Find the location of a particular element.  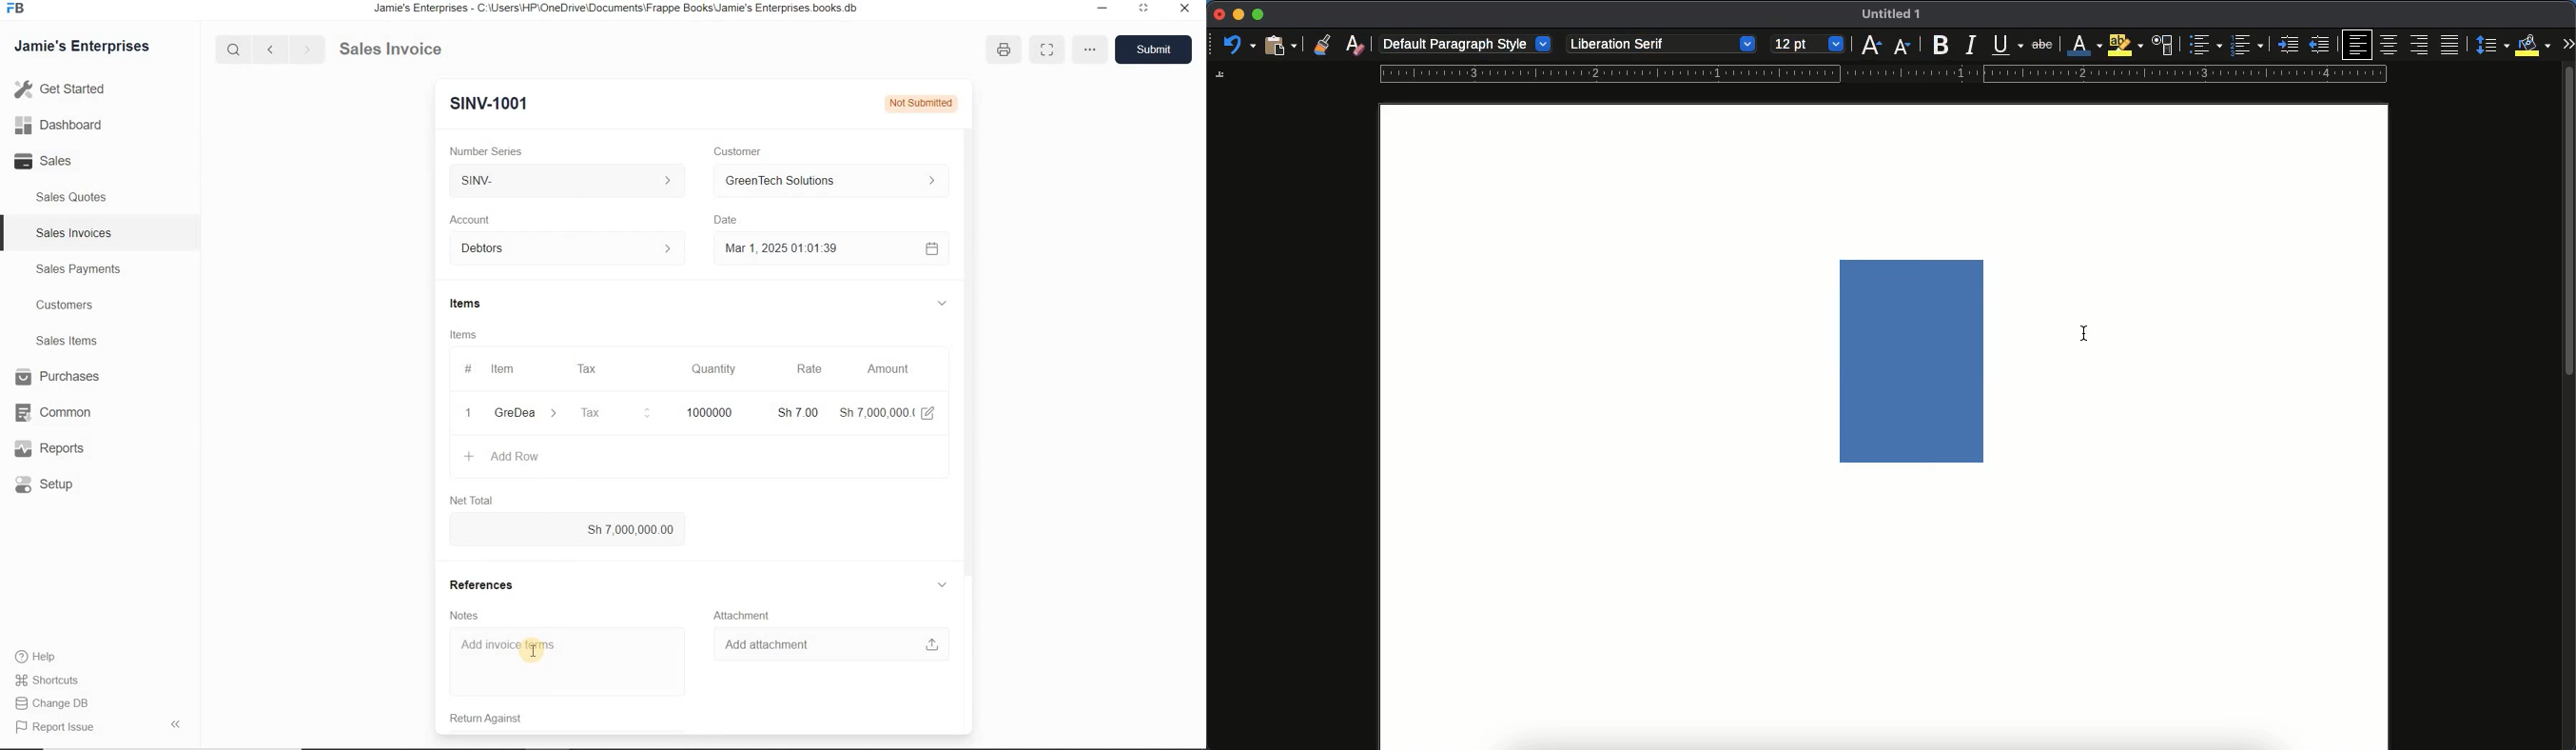

Report Issue is located at coordinates (54, 728).